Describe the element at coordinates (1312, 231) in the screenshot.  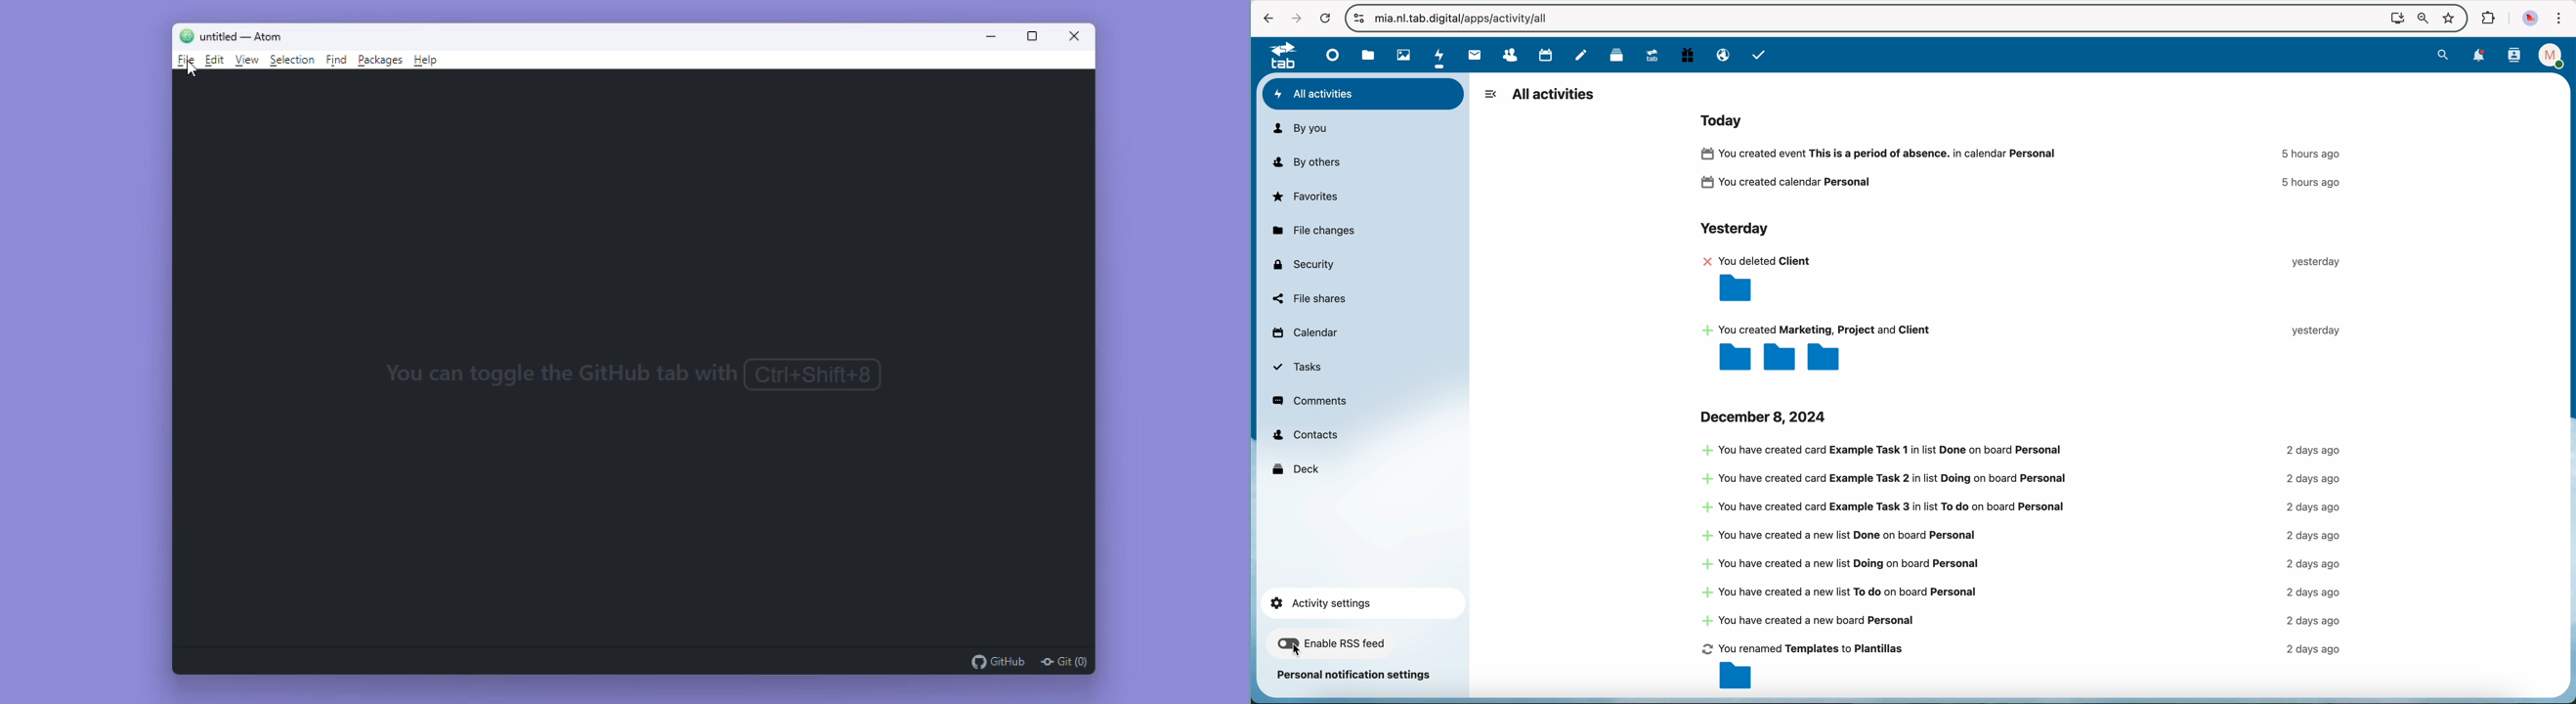
I see `file changes` at that location.